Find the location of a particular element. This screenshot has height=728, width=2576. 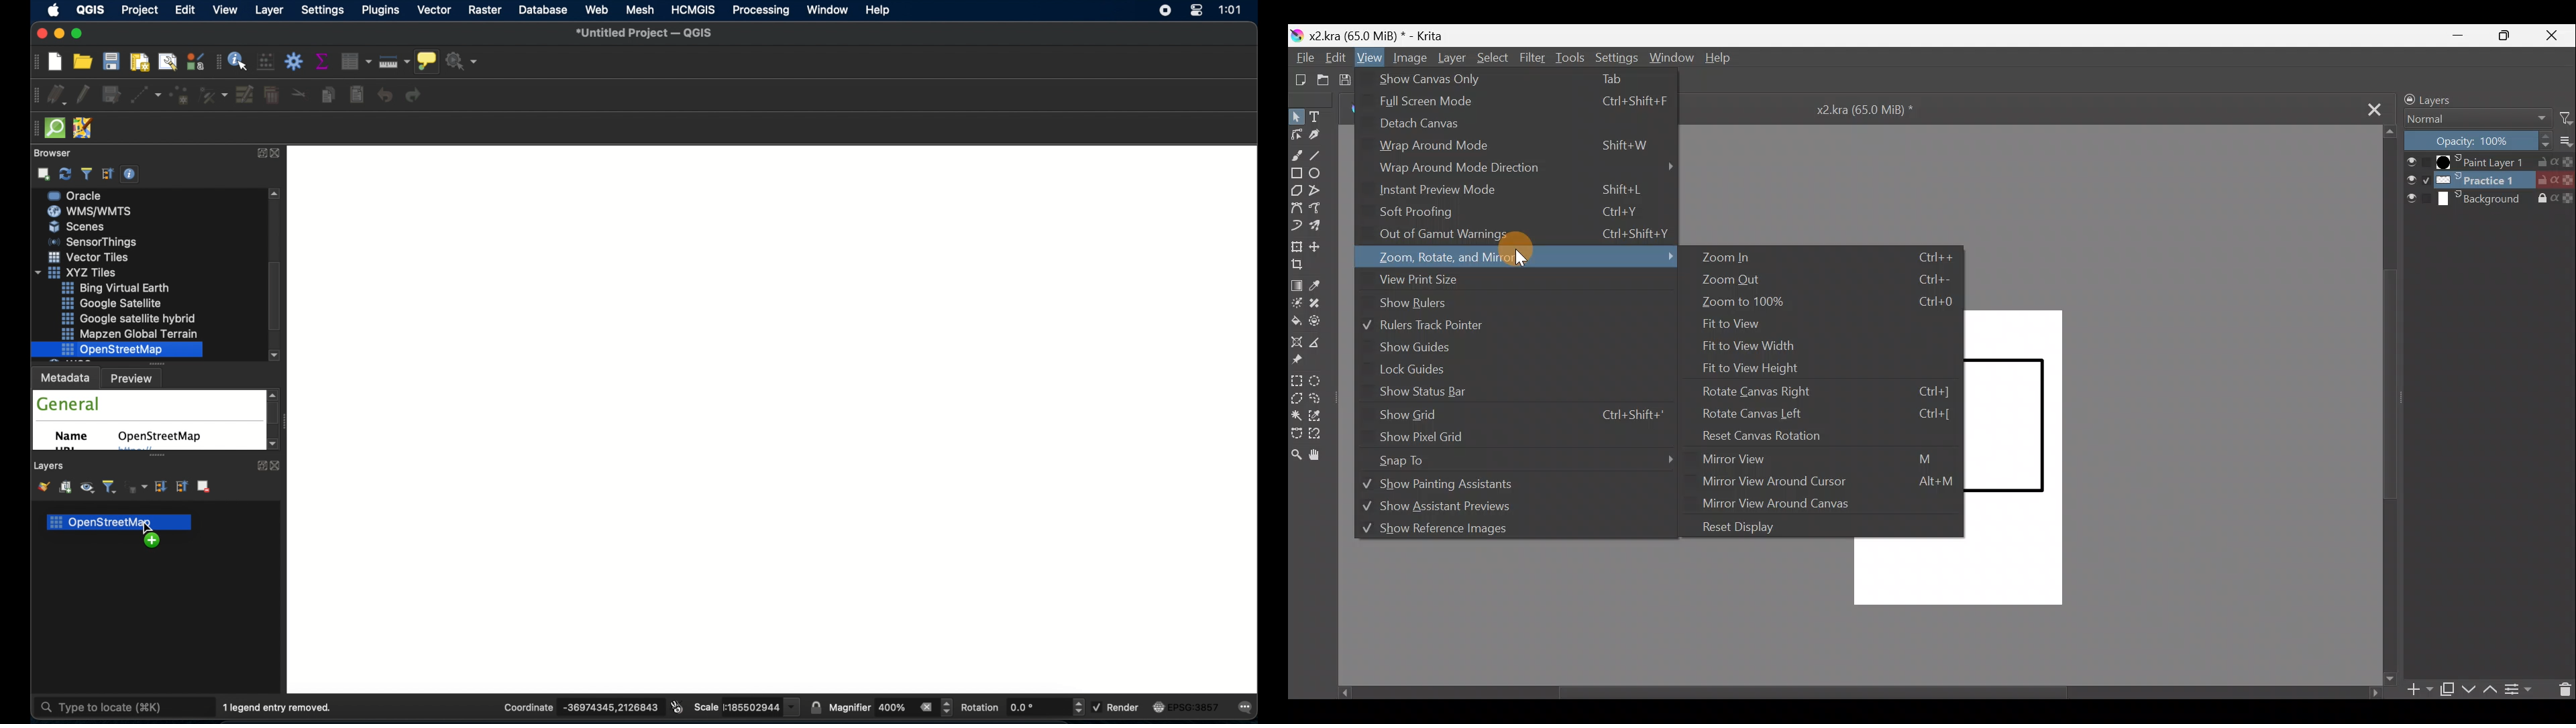

Freehand selection tool is located at coordinates (1323, 400).